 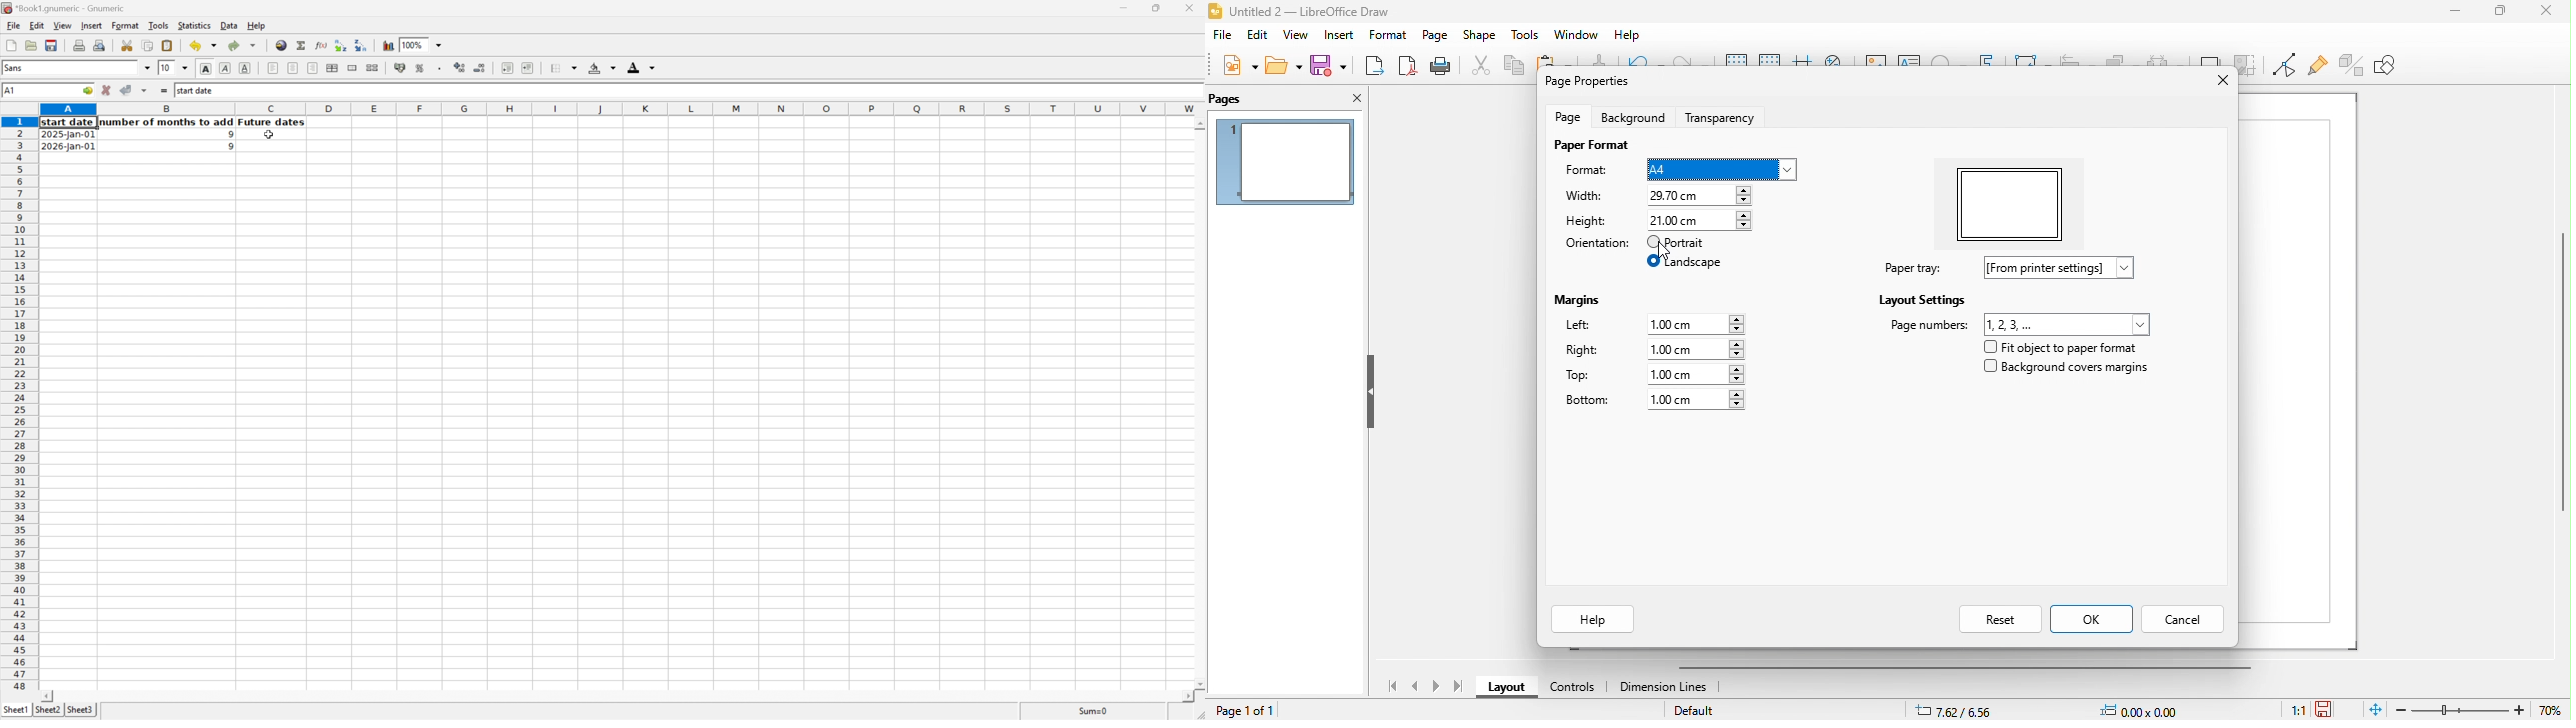 I want to click on Sum=0, so click(x=1095, y=711).